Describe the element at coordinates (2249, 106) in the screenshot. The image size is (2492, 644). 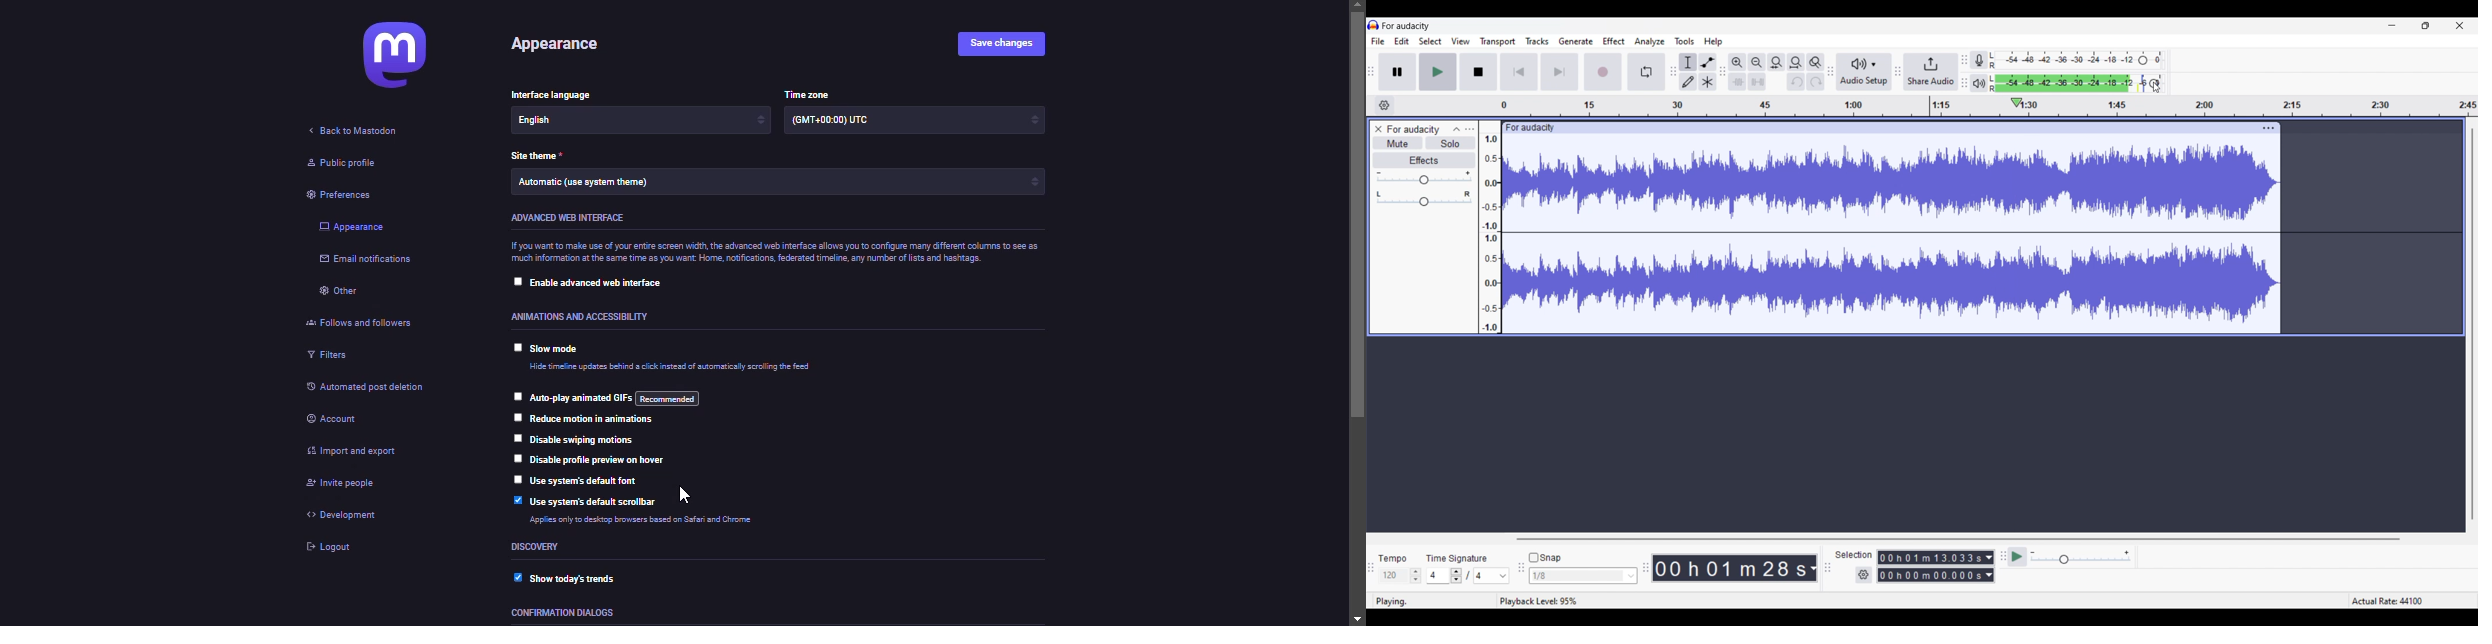
I see `timeline` at that location.